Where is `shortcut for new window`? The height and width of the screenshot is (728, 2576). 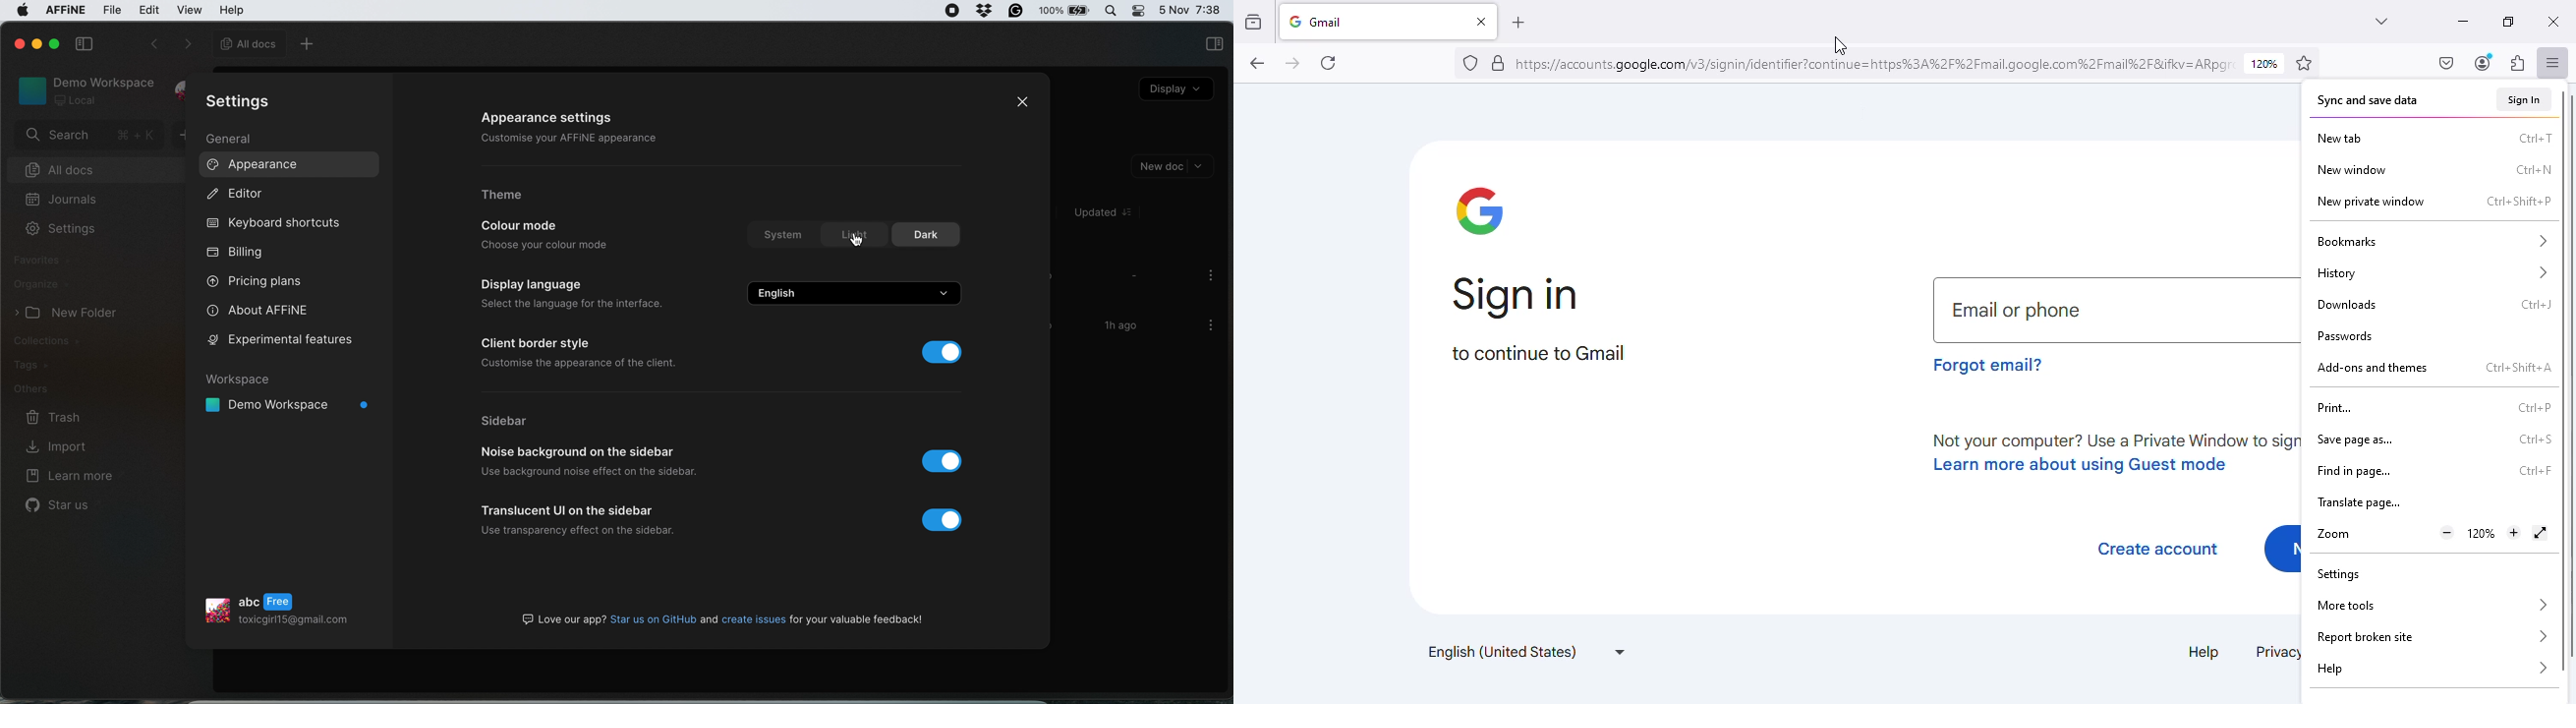
shortcut for new window is located at coordinates (2533, 169).